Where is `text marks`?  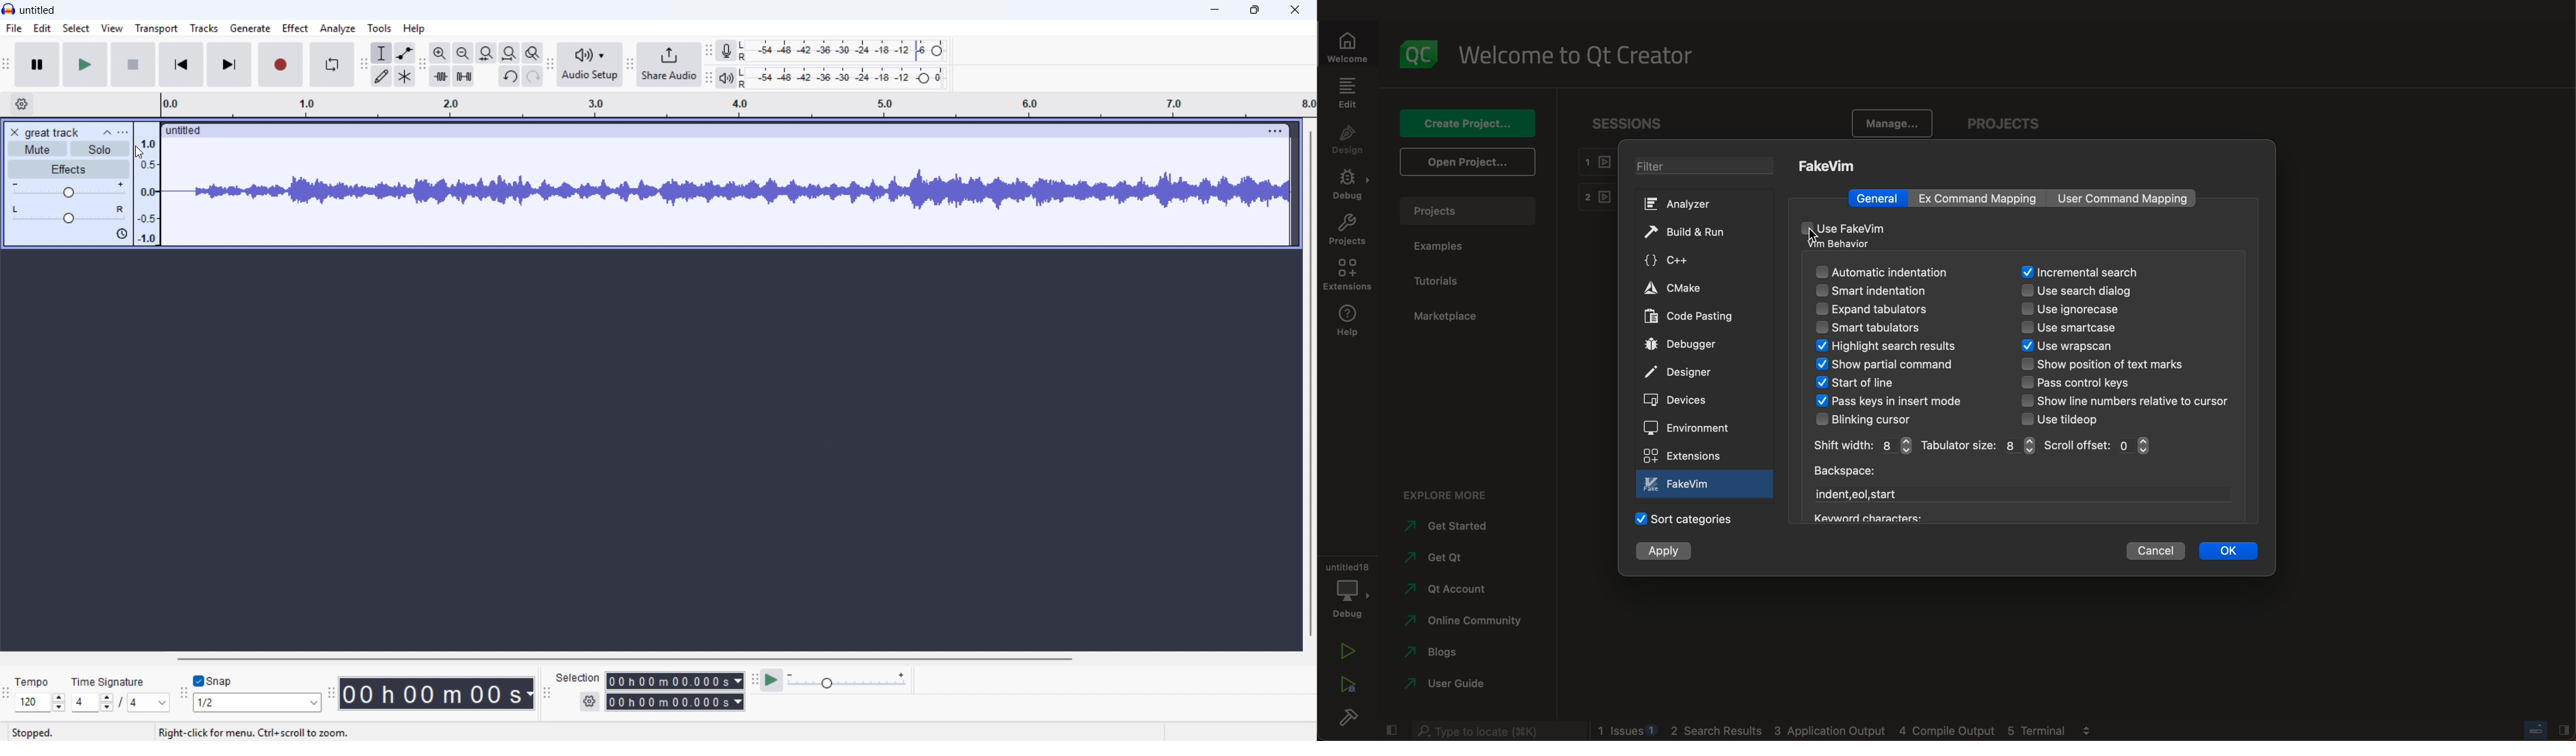 text marks is located at coordinates (2106, 366).